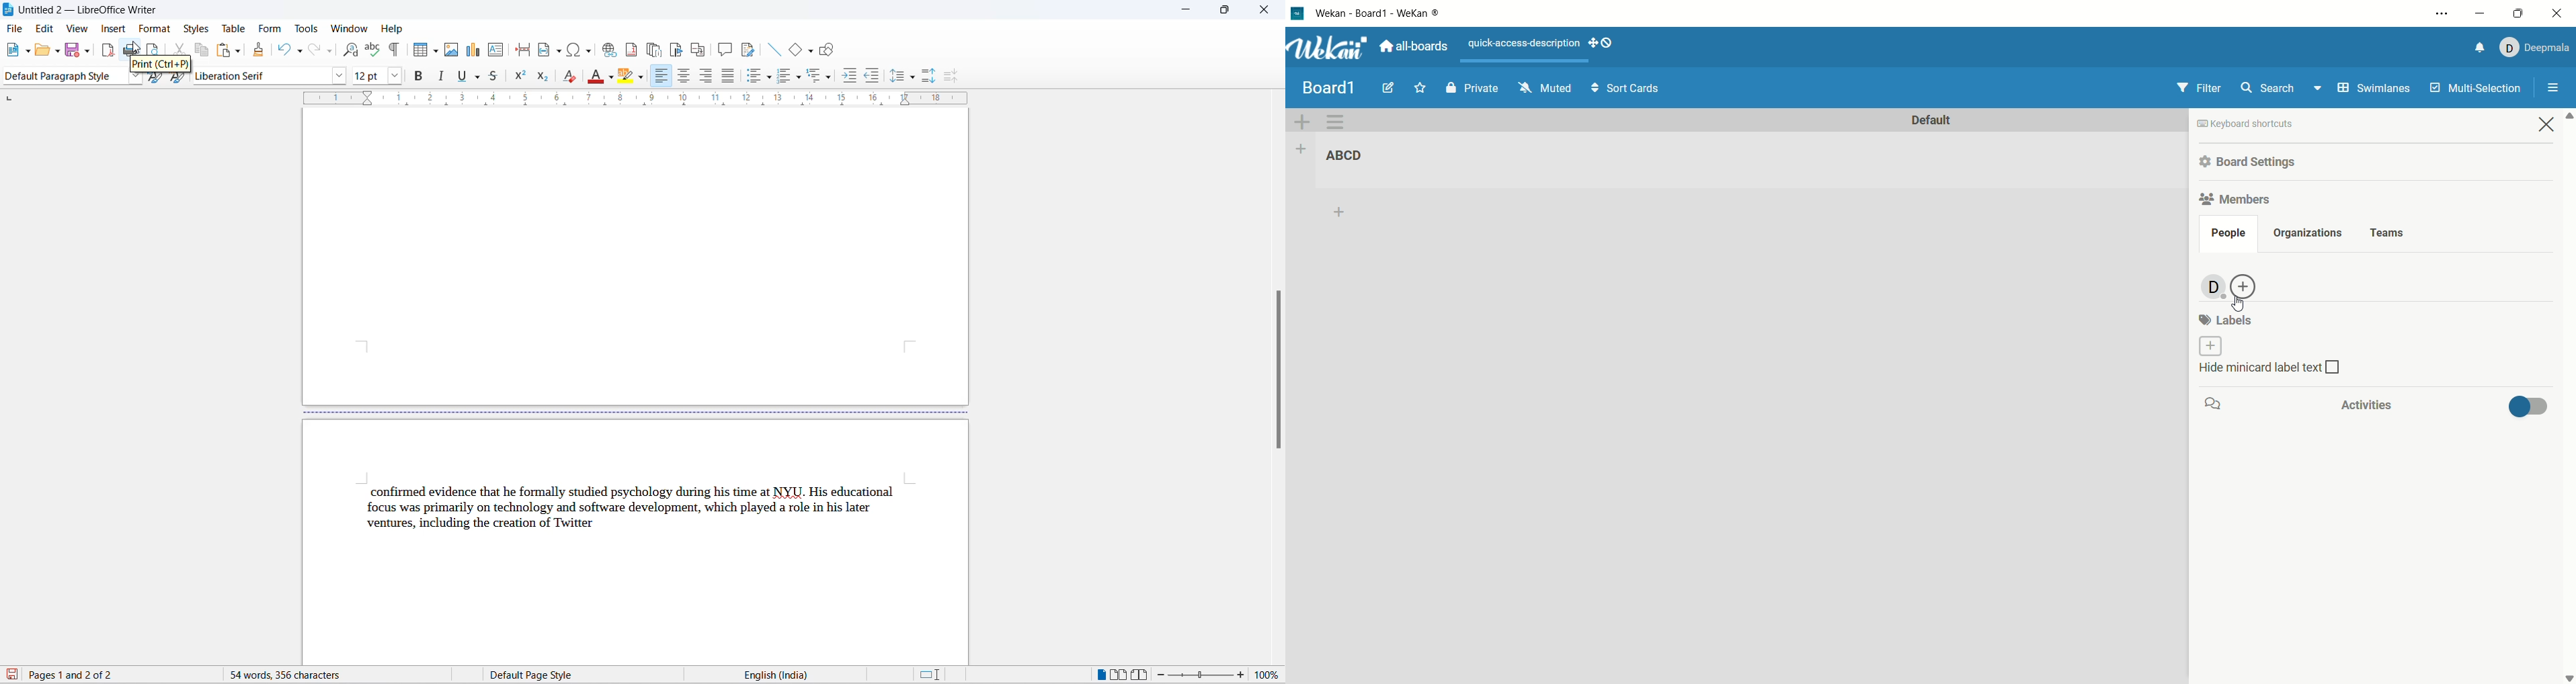 The width and height of the screenshot is (2576, 700). I want to click on toggle unordered list, so click(753, 77).